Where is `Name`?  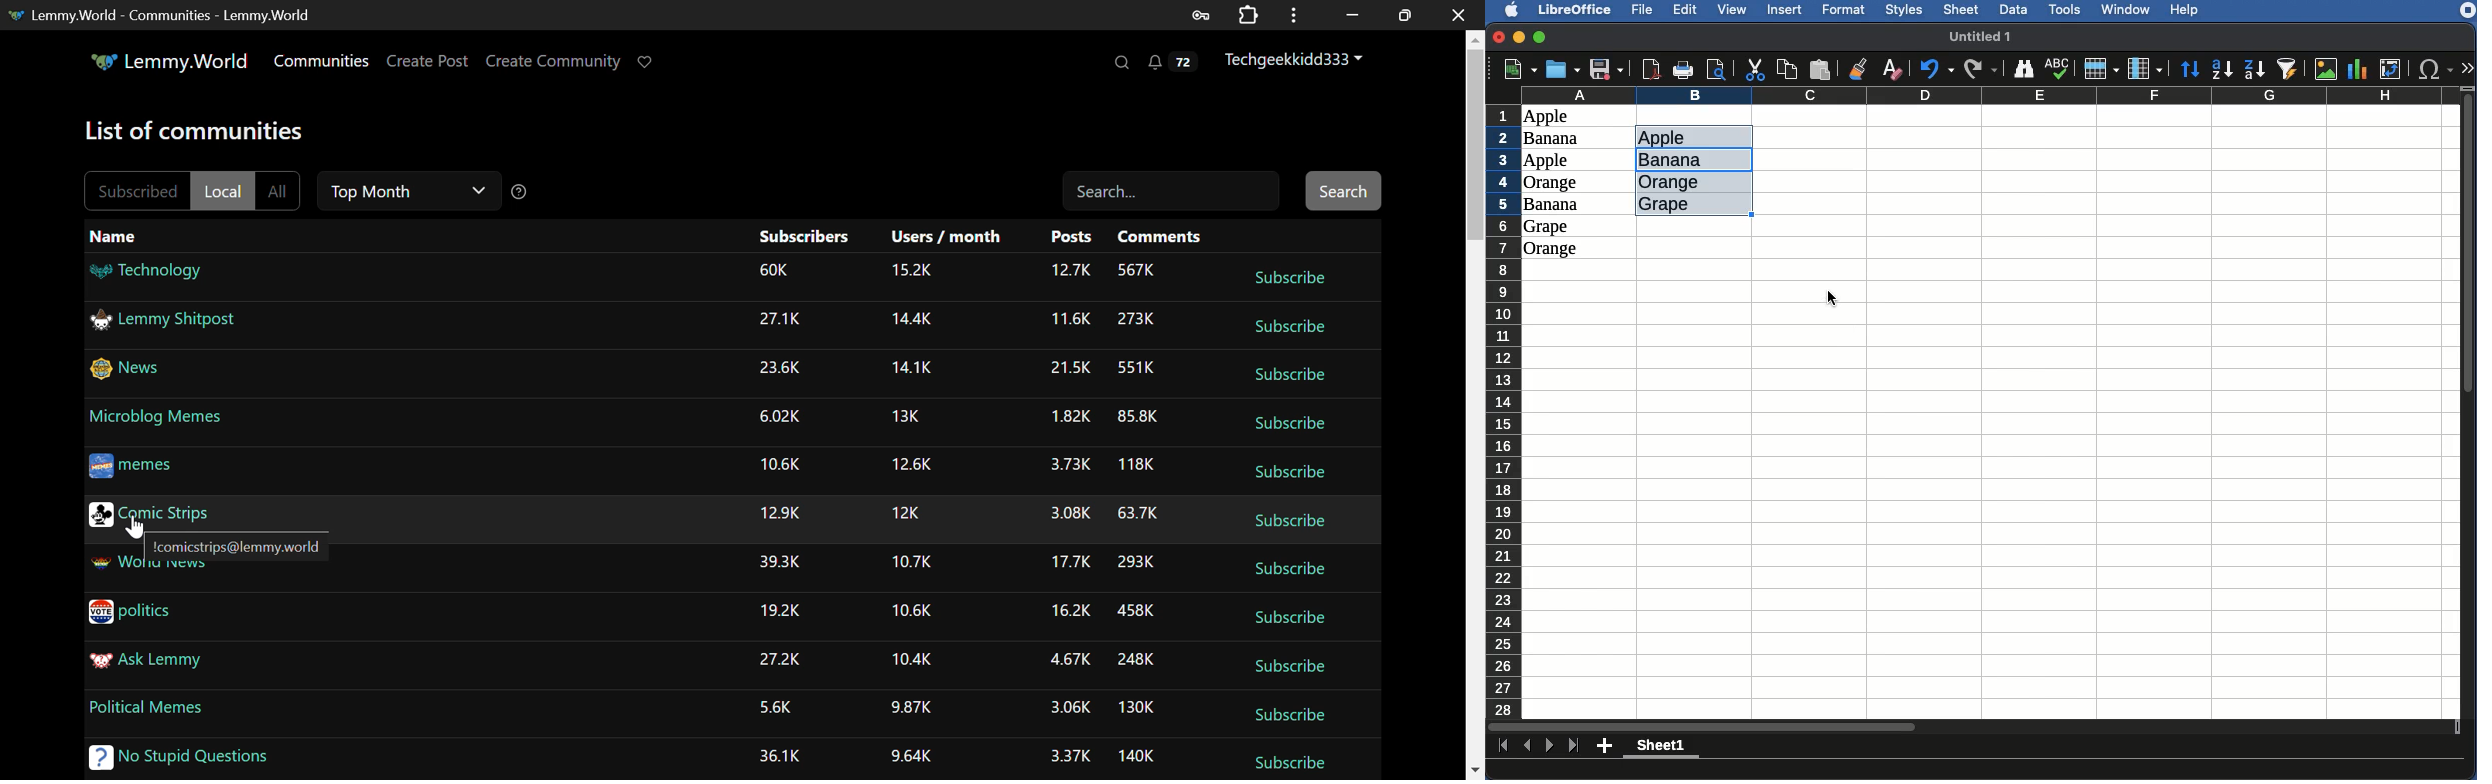 Name is located at coordinates (118, 236).